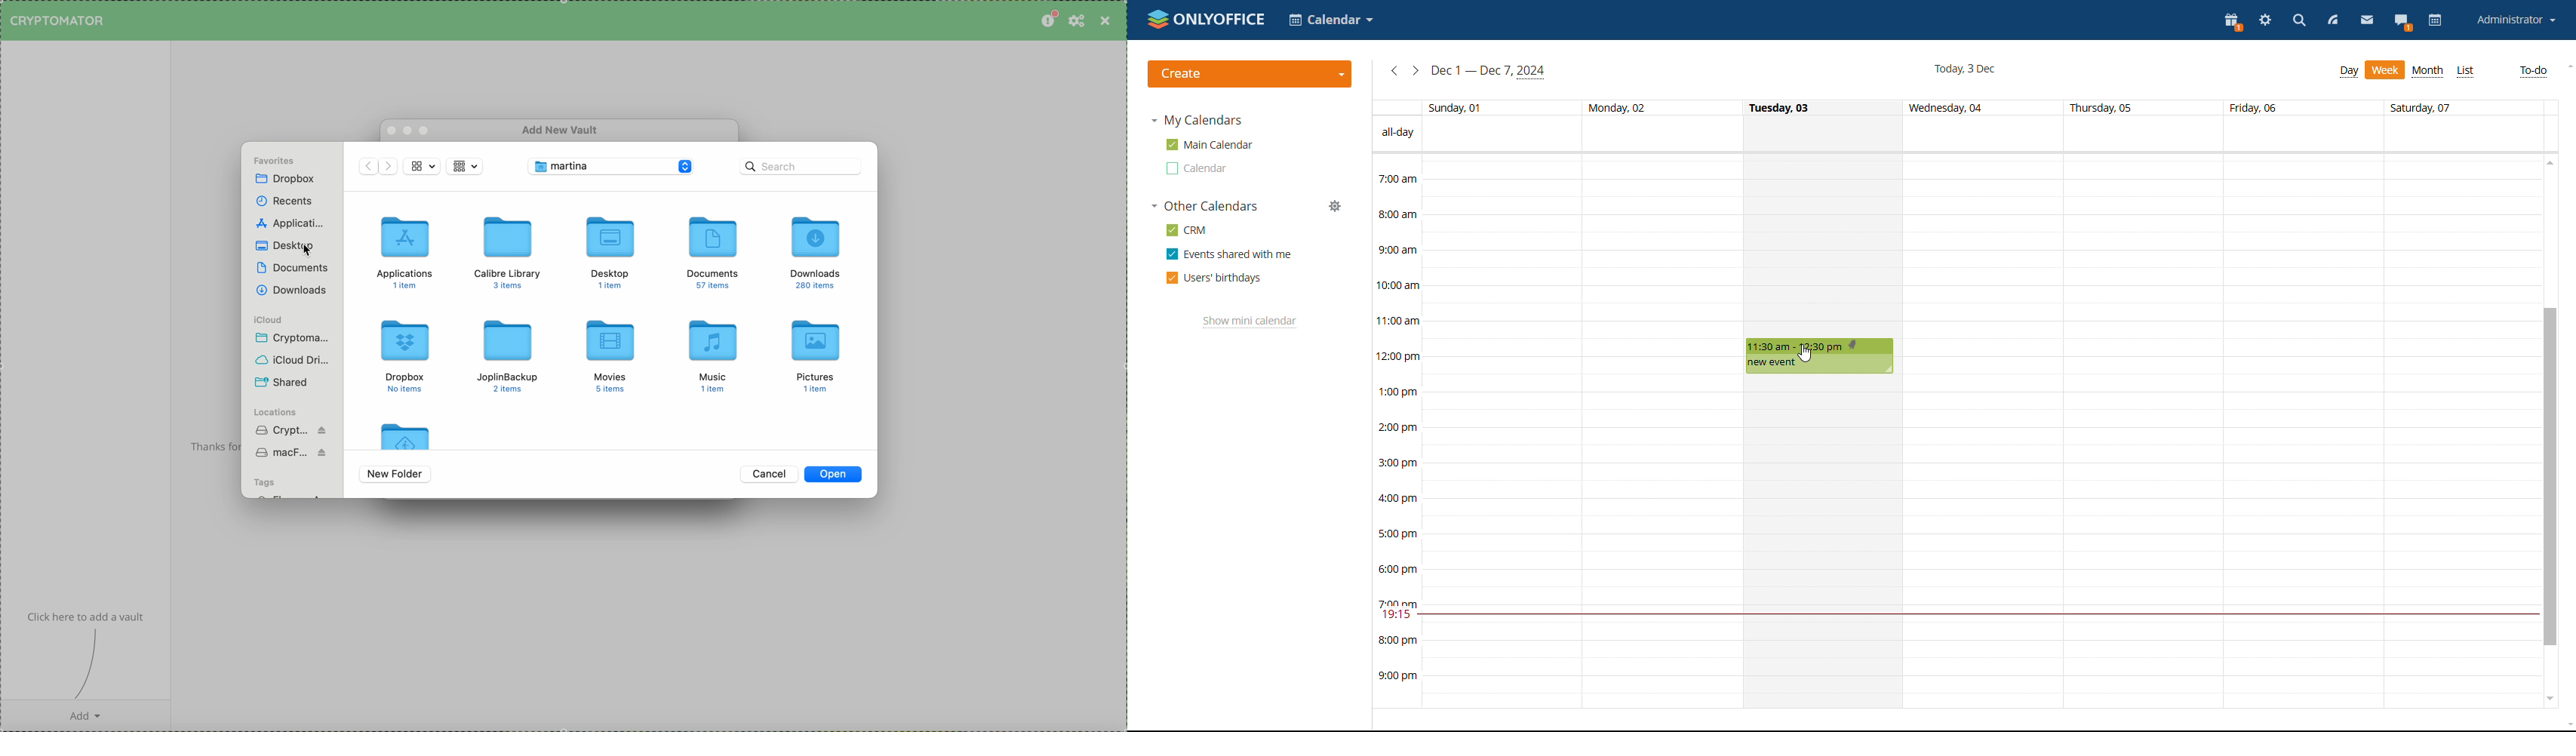  I want to click on navigate back, so click(368, 166).